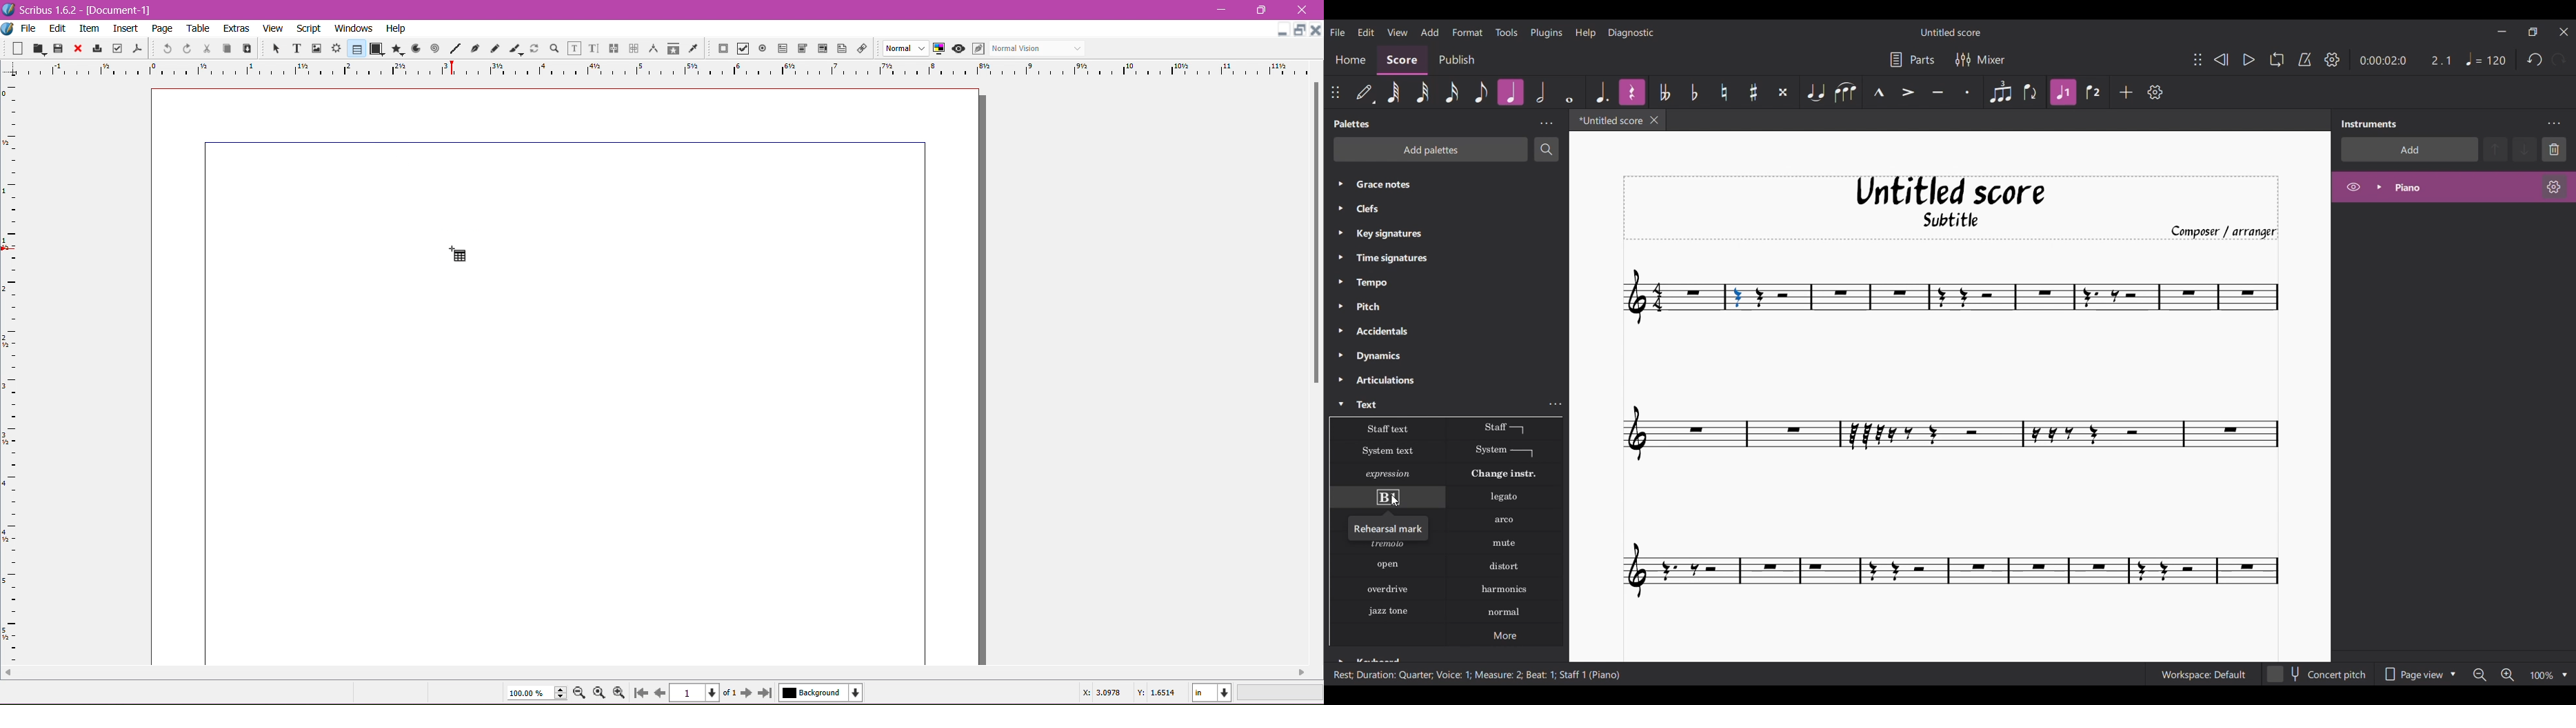 This screenshot has height=728, width=2576. I want to click on Hide piano, so click(2354, 187).